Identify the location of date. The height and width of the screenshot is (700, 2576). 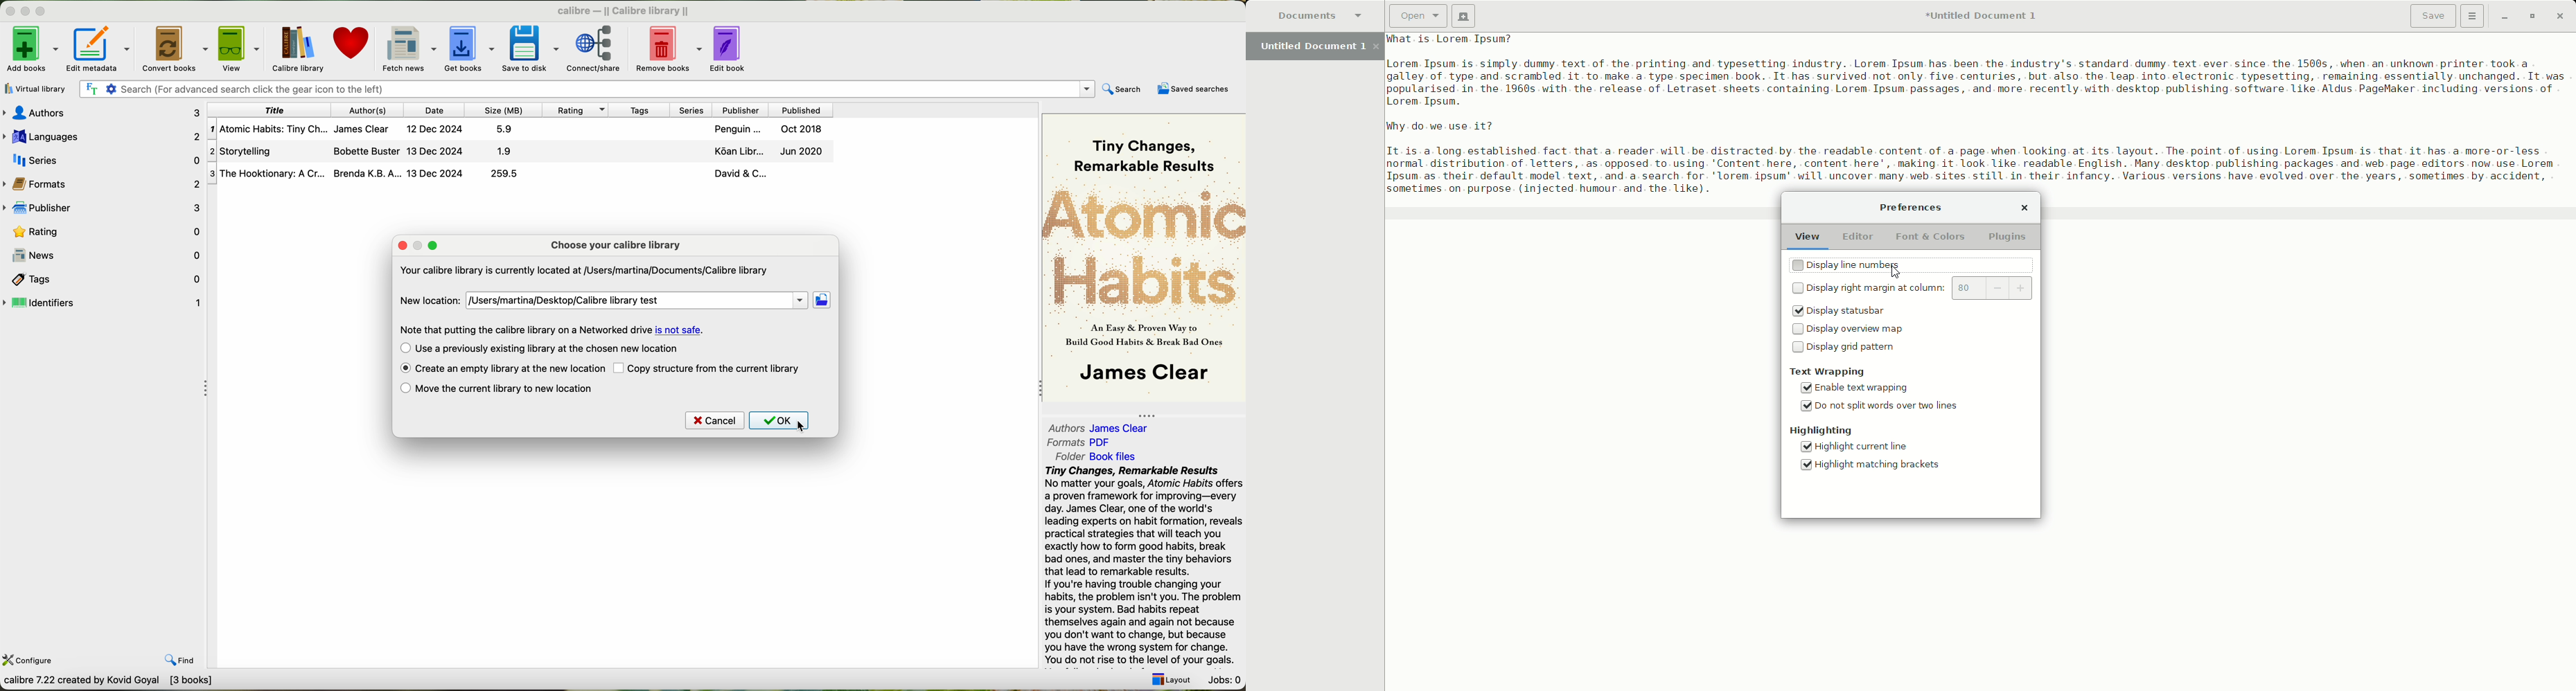
(435, 110).